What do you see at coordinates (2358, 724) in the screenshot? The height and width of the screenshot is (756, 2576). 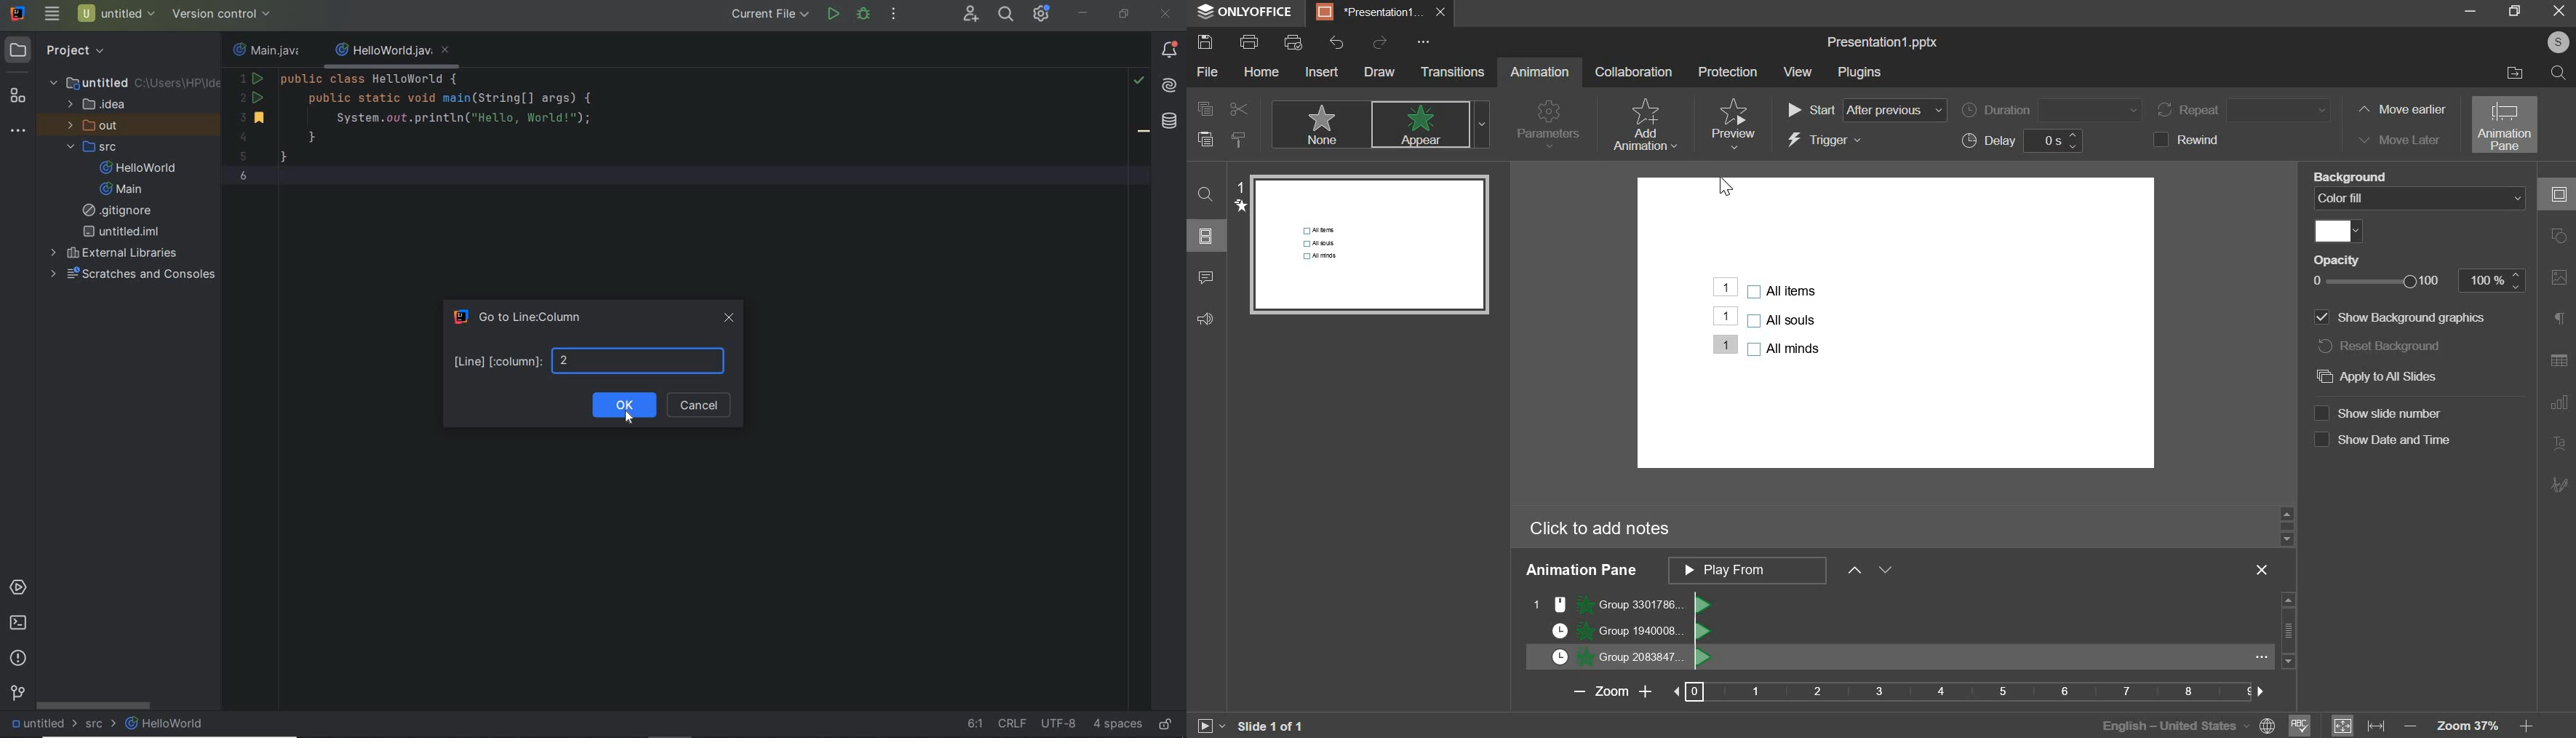 I see `fit` at bounding box center [2358, 724].